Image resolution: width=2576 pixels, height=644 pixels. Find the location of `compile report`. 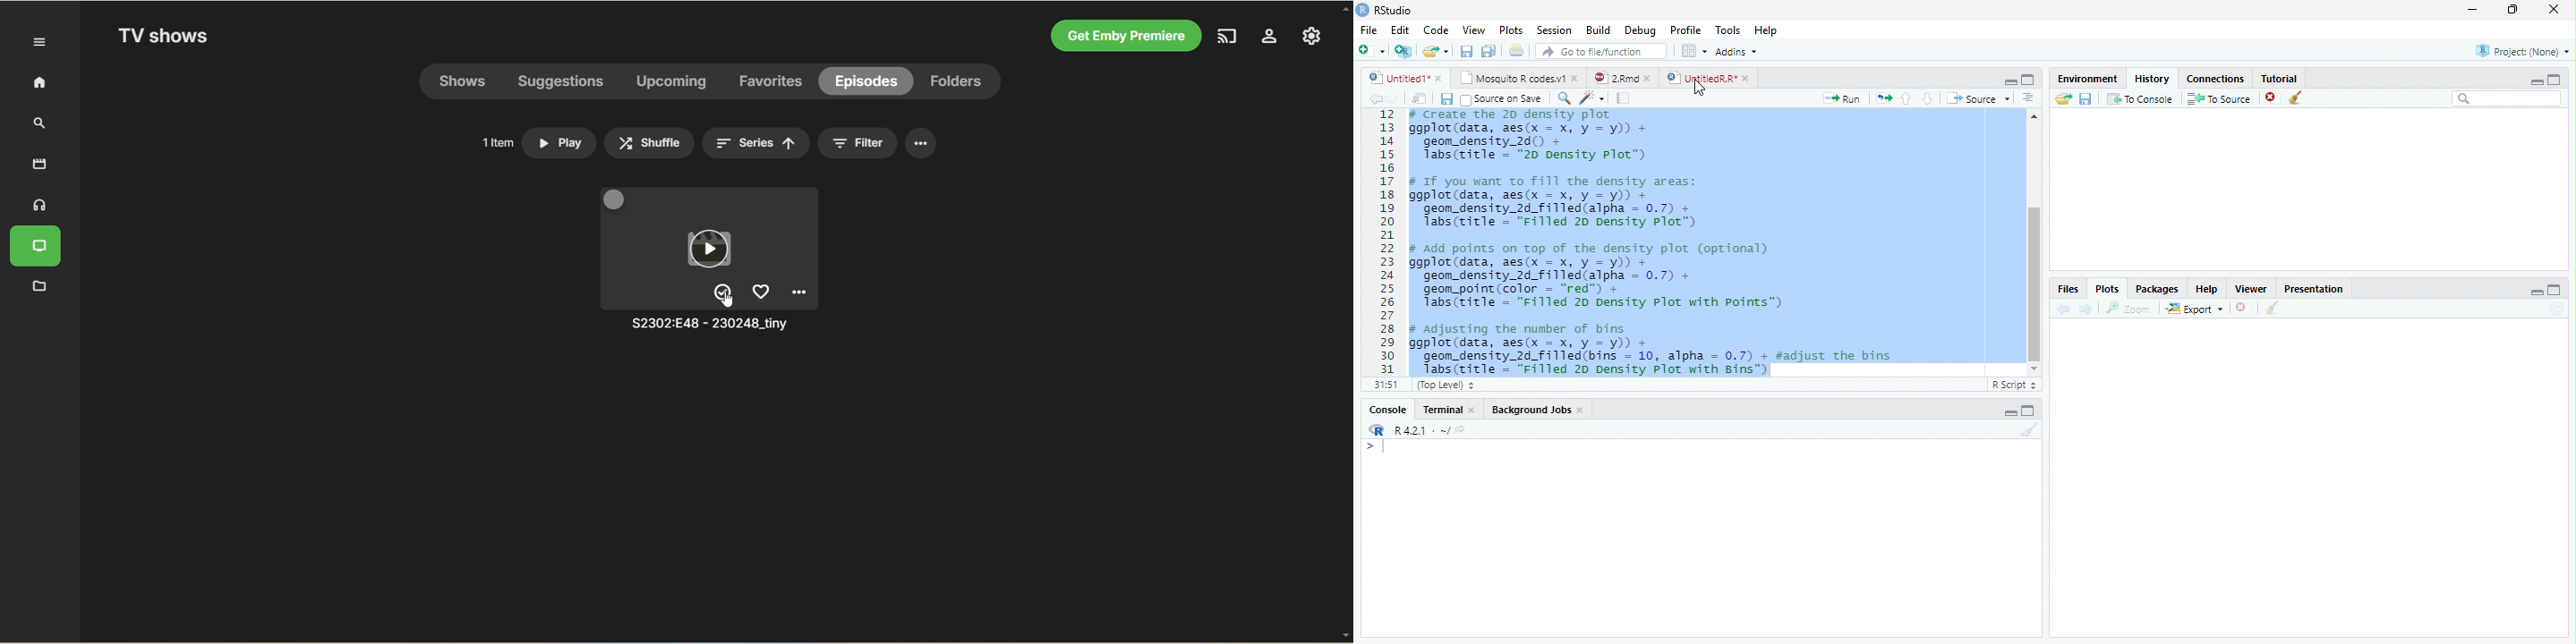

compile report is located at coordinates (1624, 99).